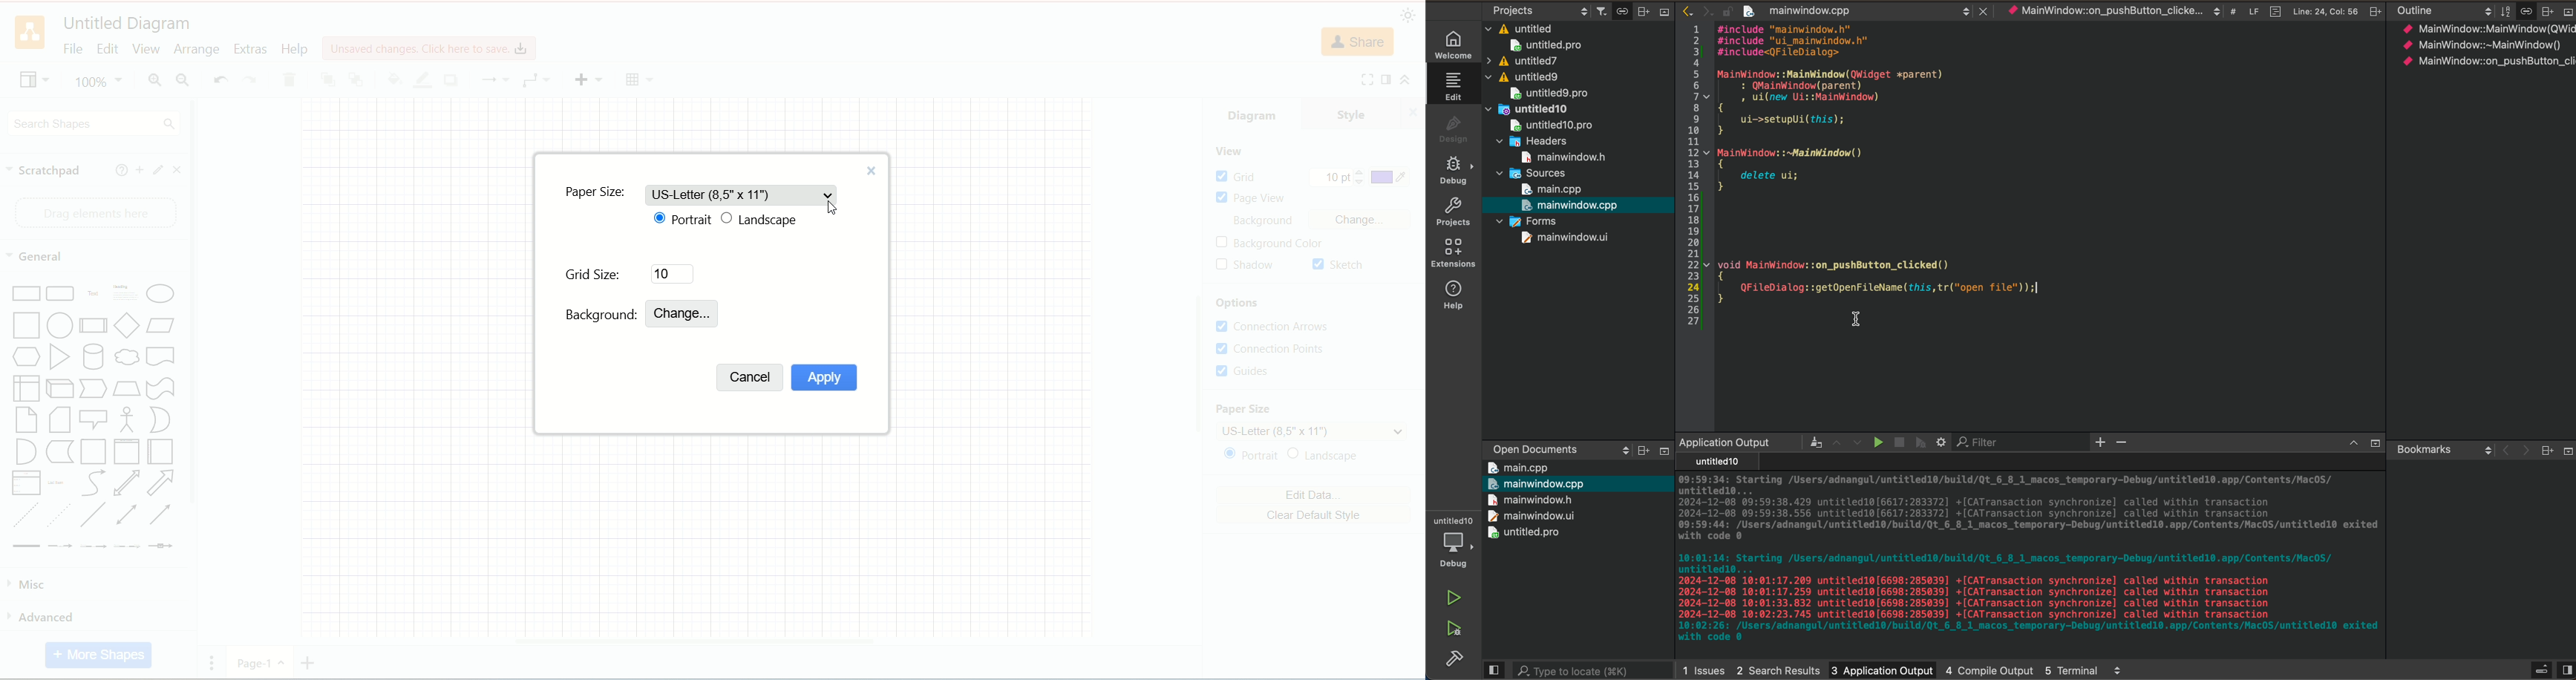 The height and width of the screenshot is (700, 2576). I want to click on Page 1, so click(258, 664).